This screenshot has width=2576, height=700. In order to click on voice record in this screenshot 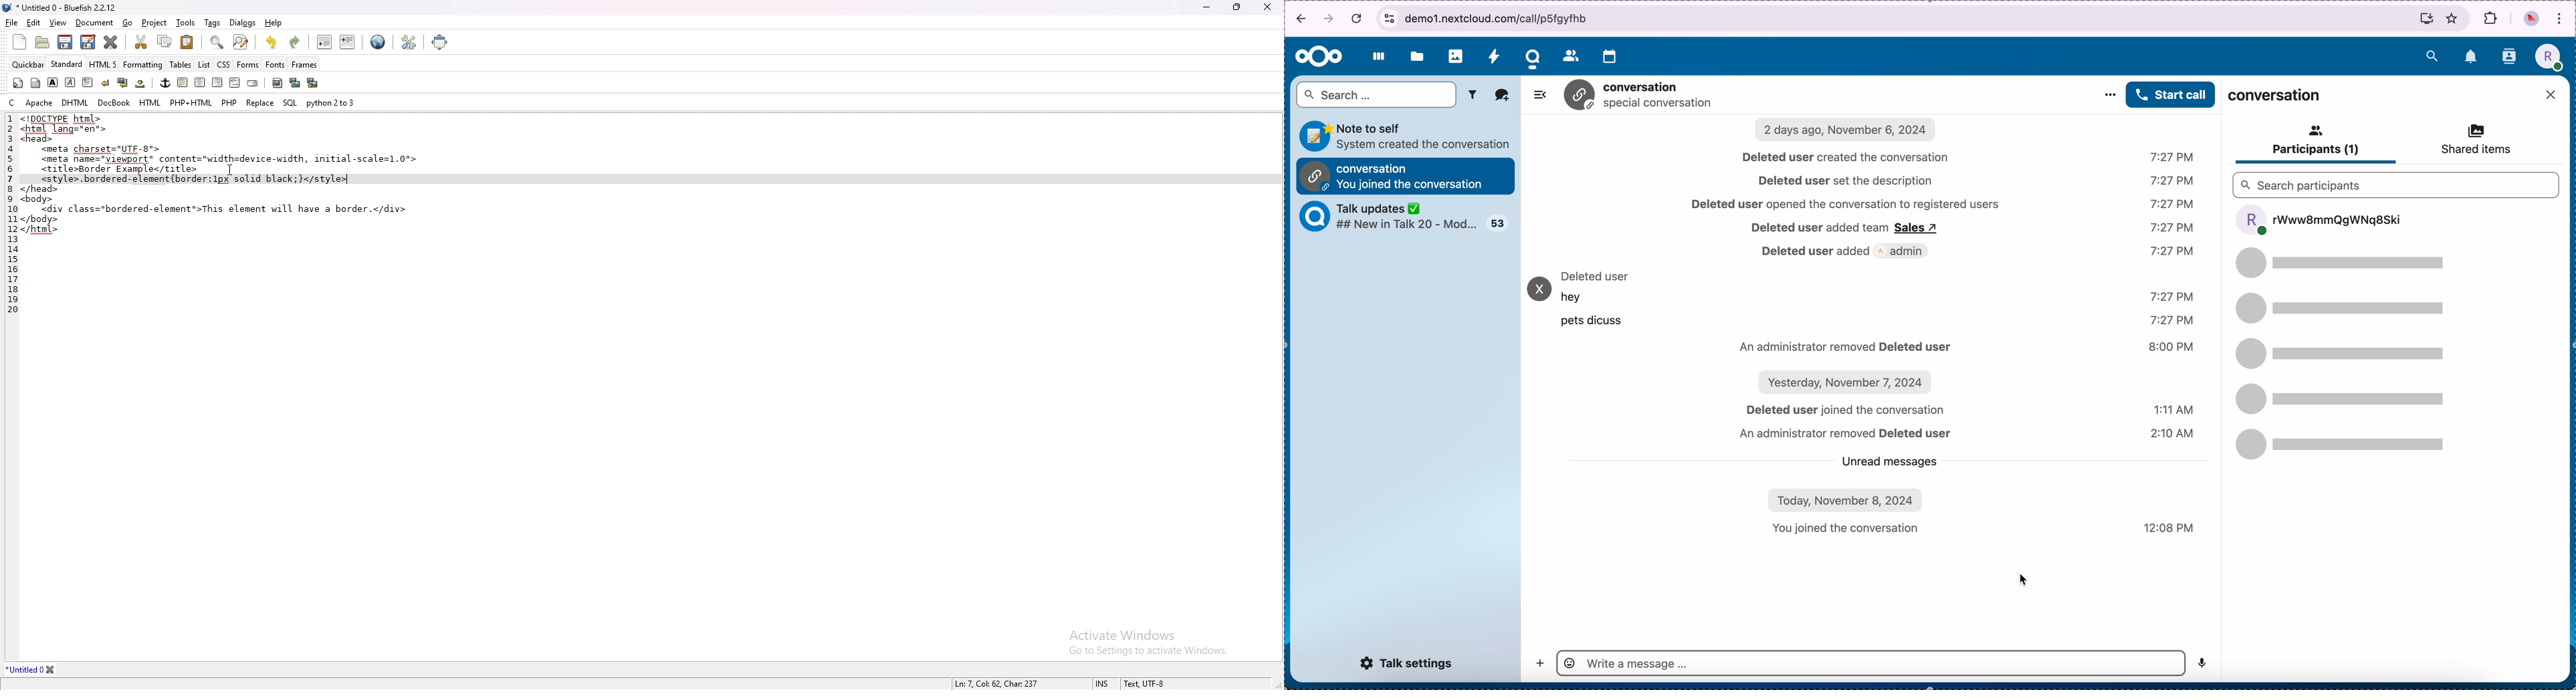, I will do `click(2204, 660)`.